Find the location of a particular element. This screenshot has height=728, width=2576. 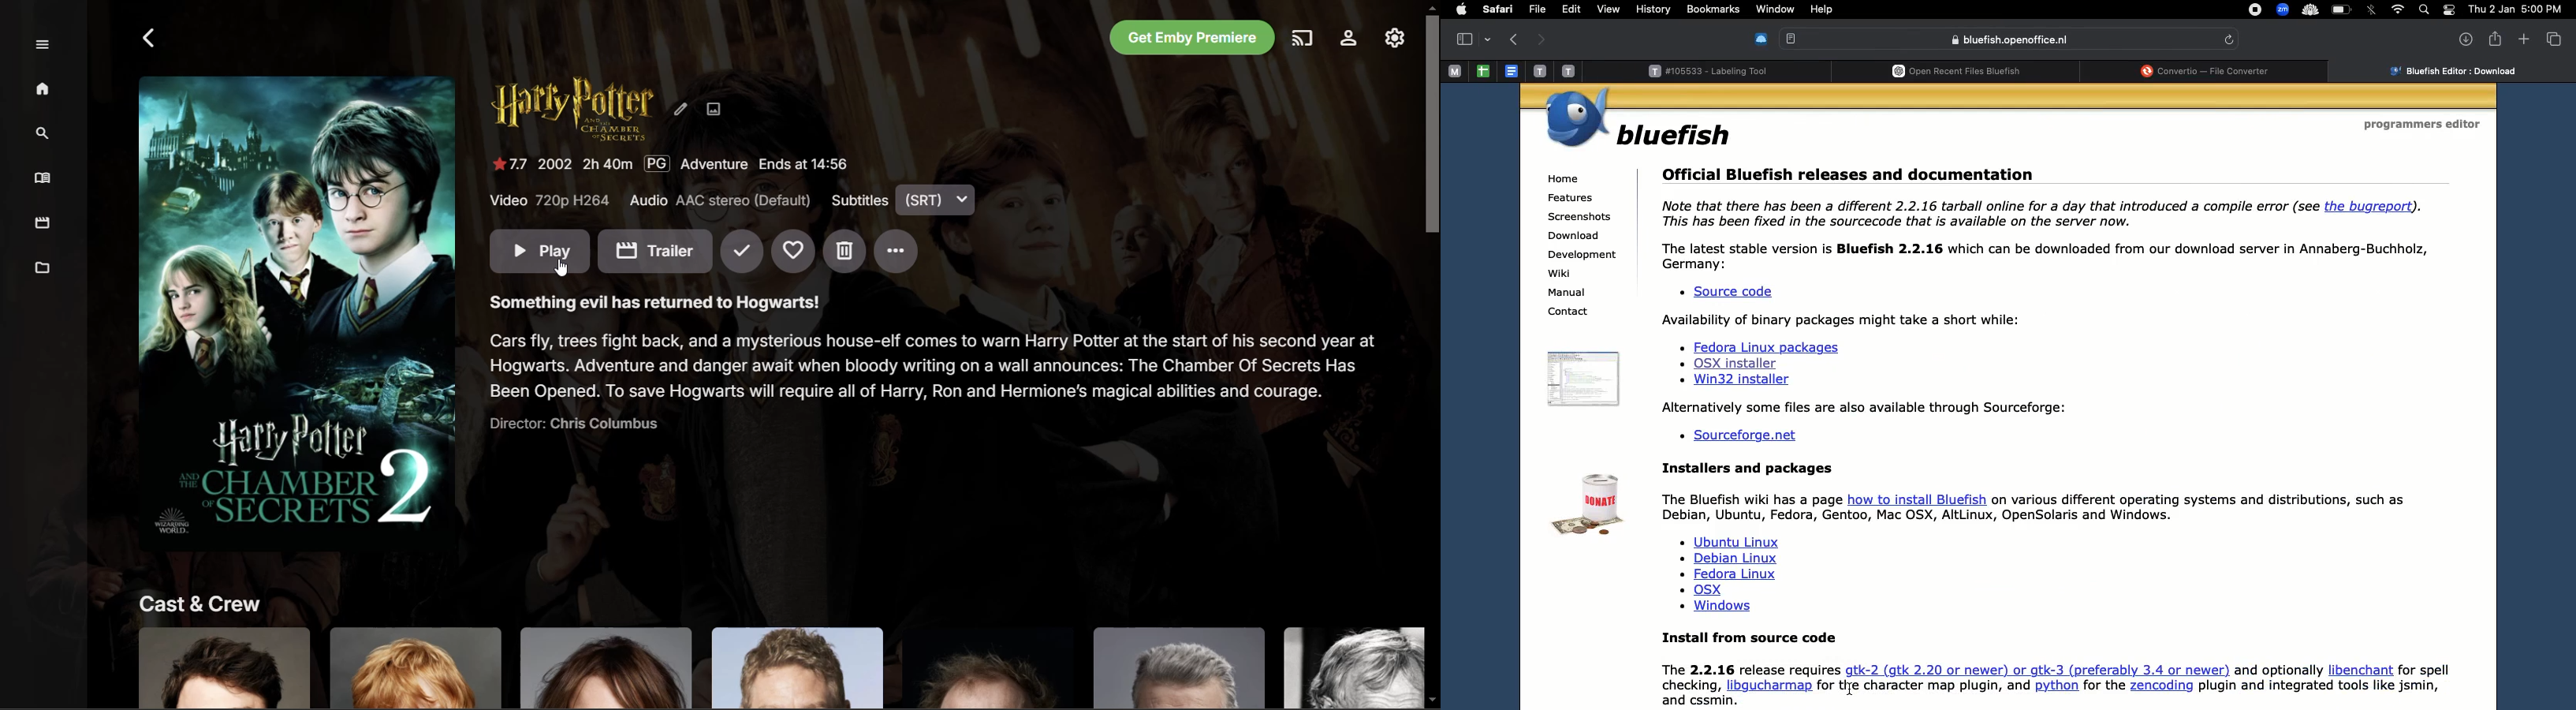

Movie Synopsis is located at coordinates (652, 299).